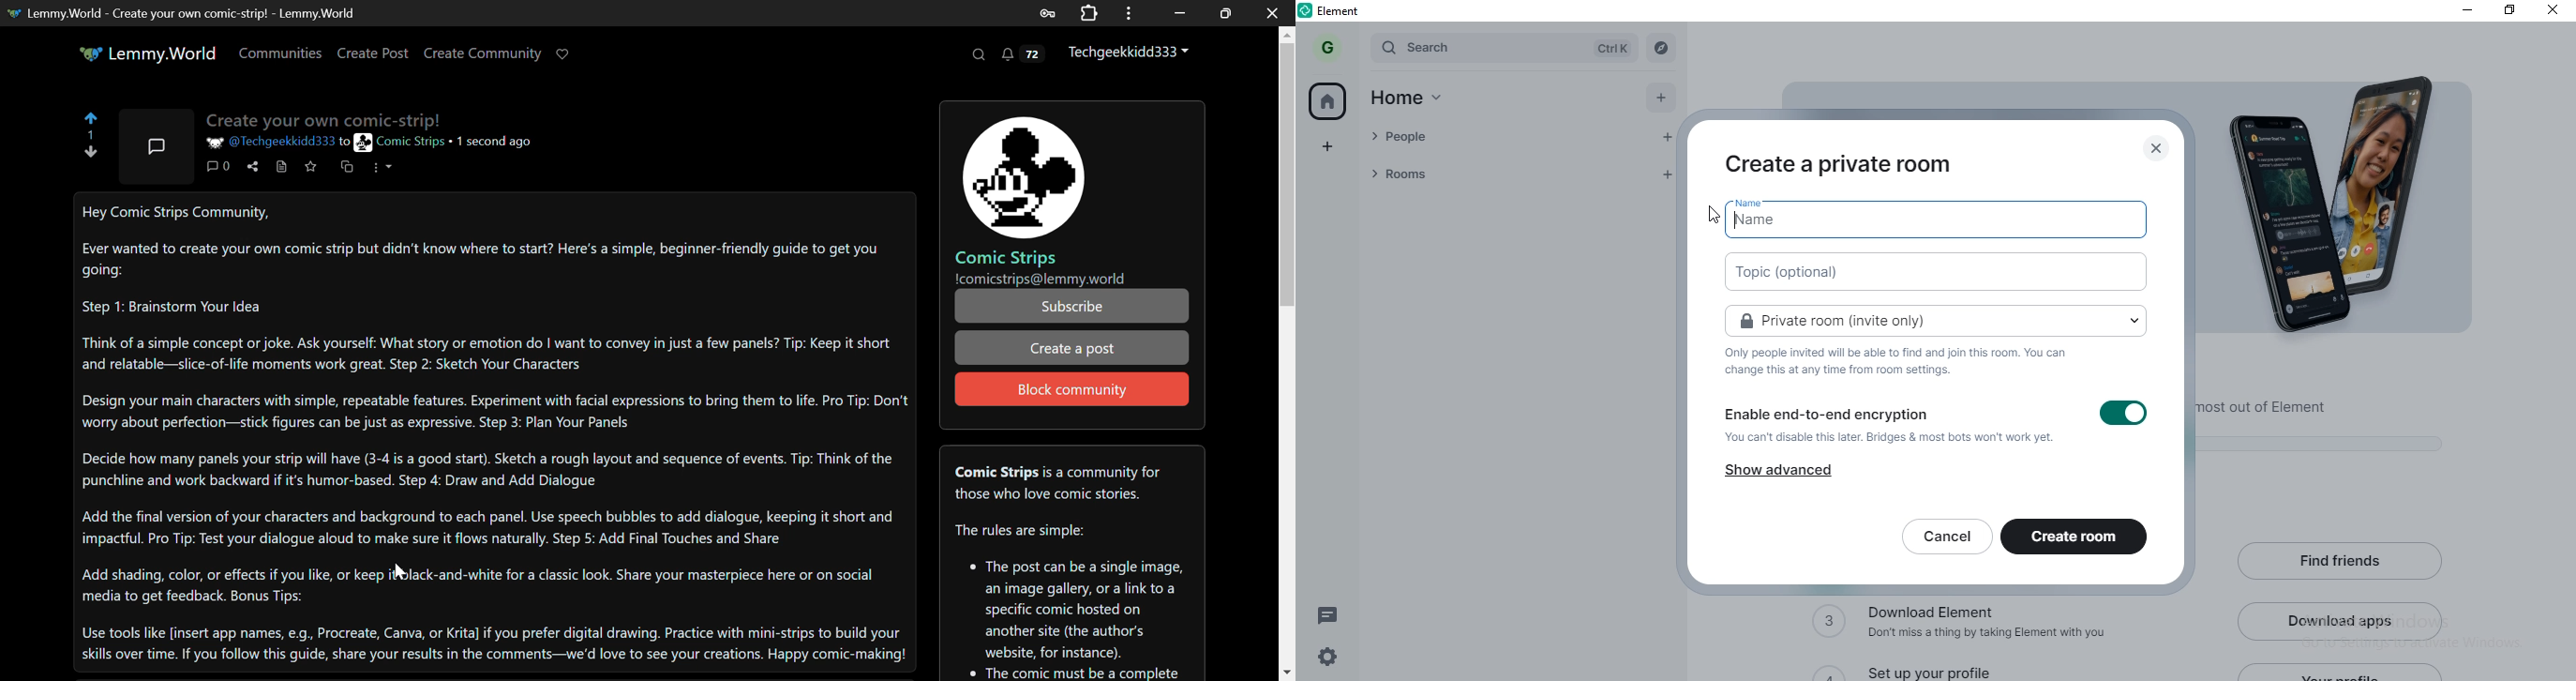  Describe the element at coordinates (2154, 149) in the screenshot. I see `close` at that location.